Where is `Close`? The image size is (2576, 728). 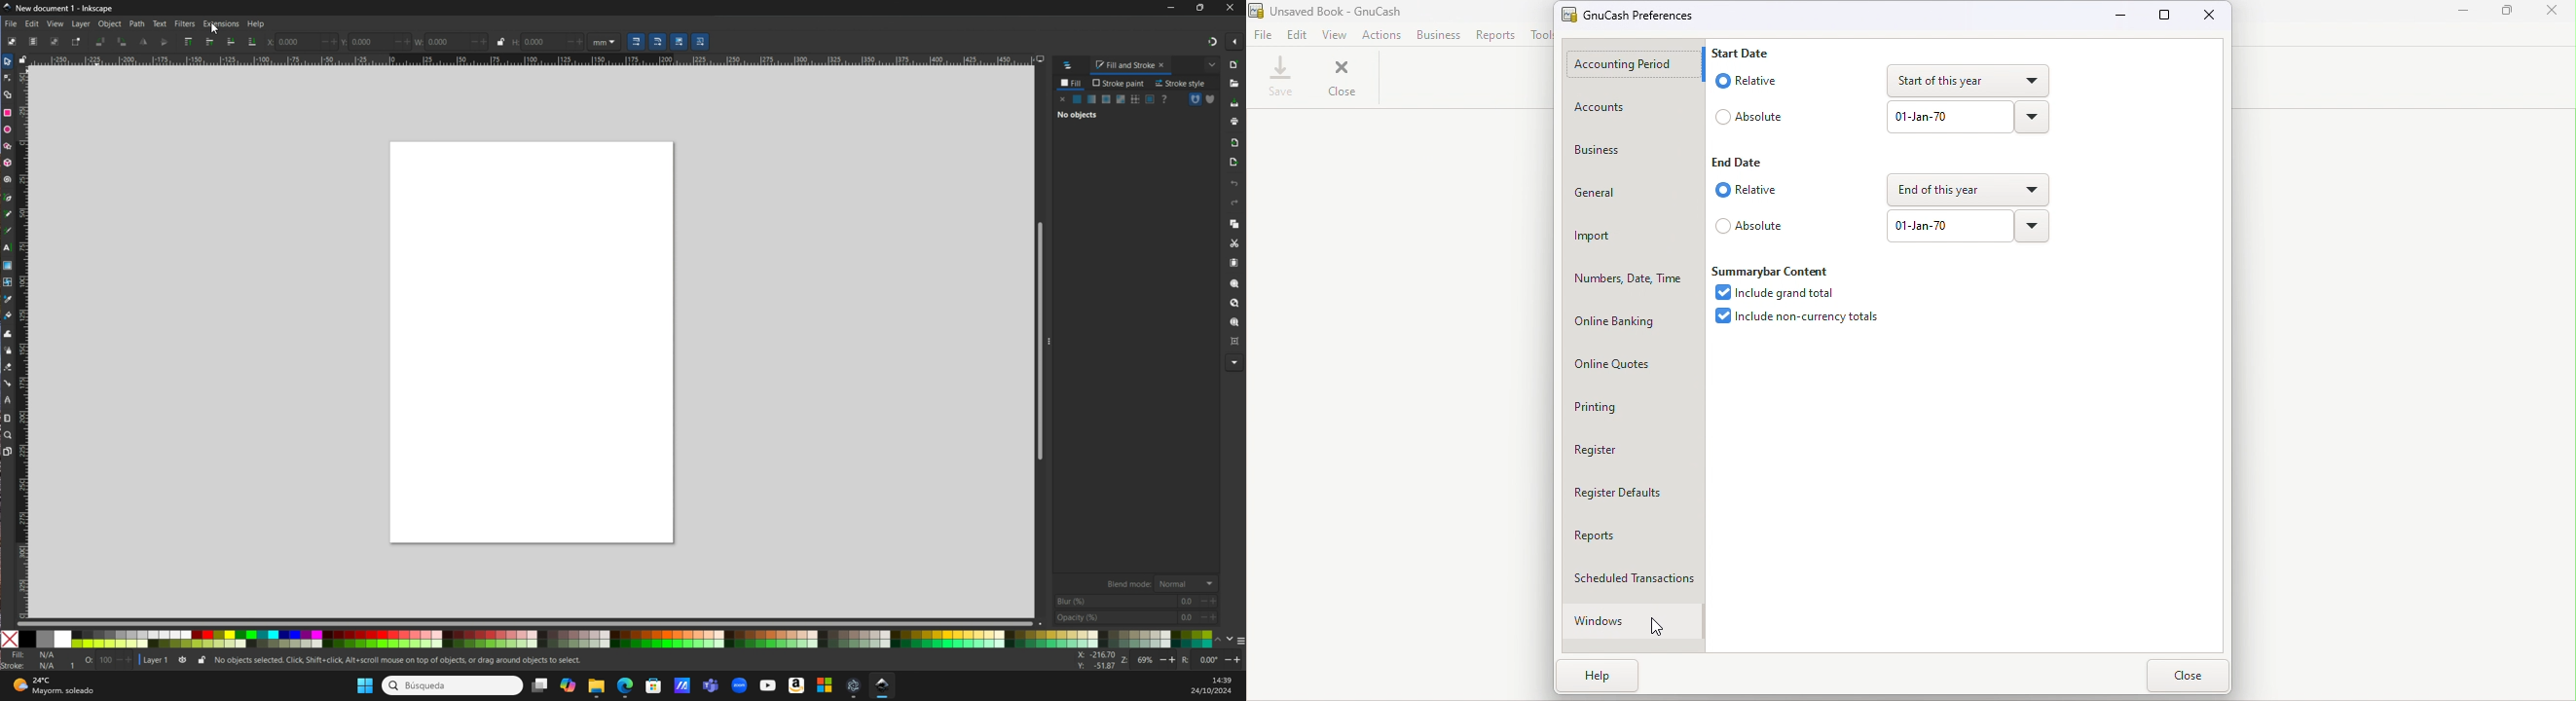 Close is located at coordinates (2207, 17).